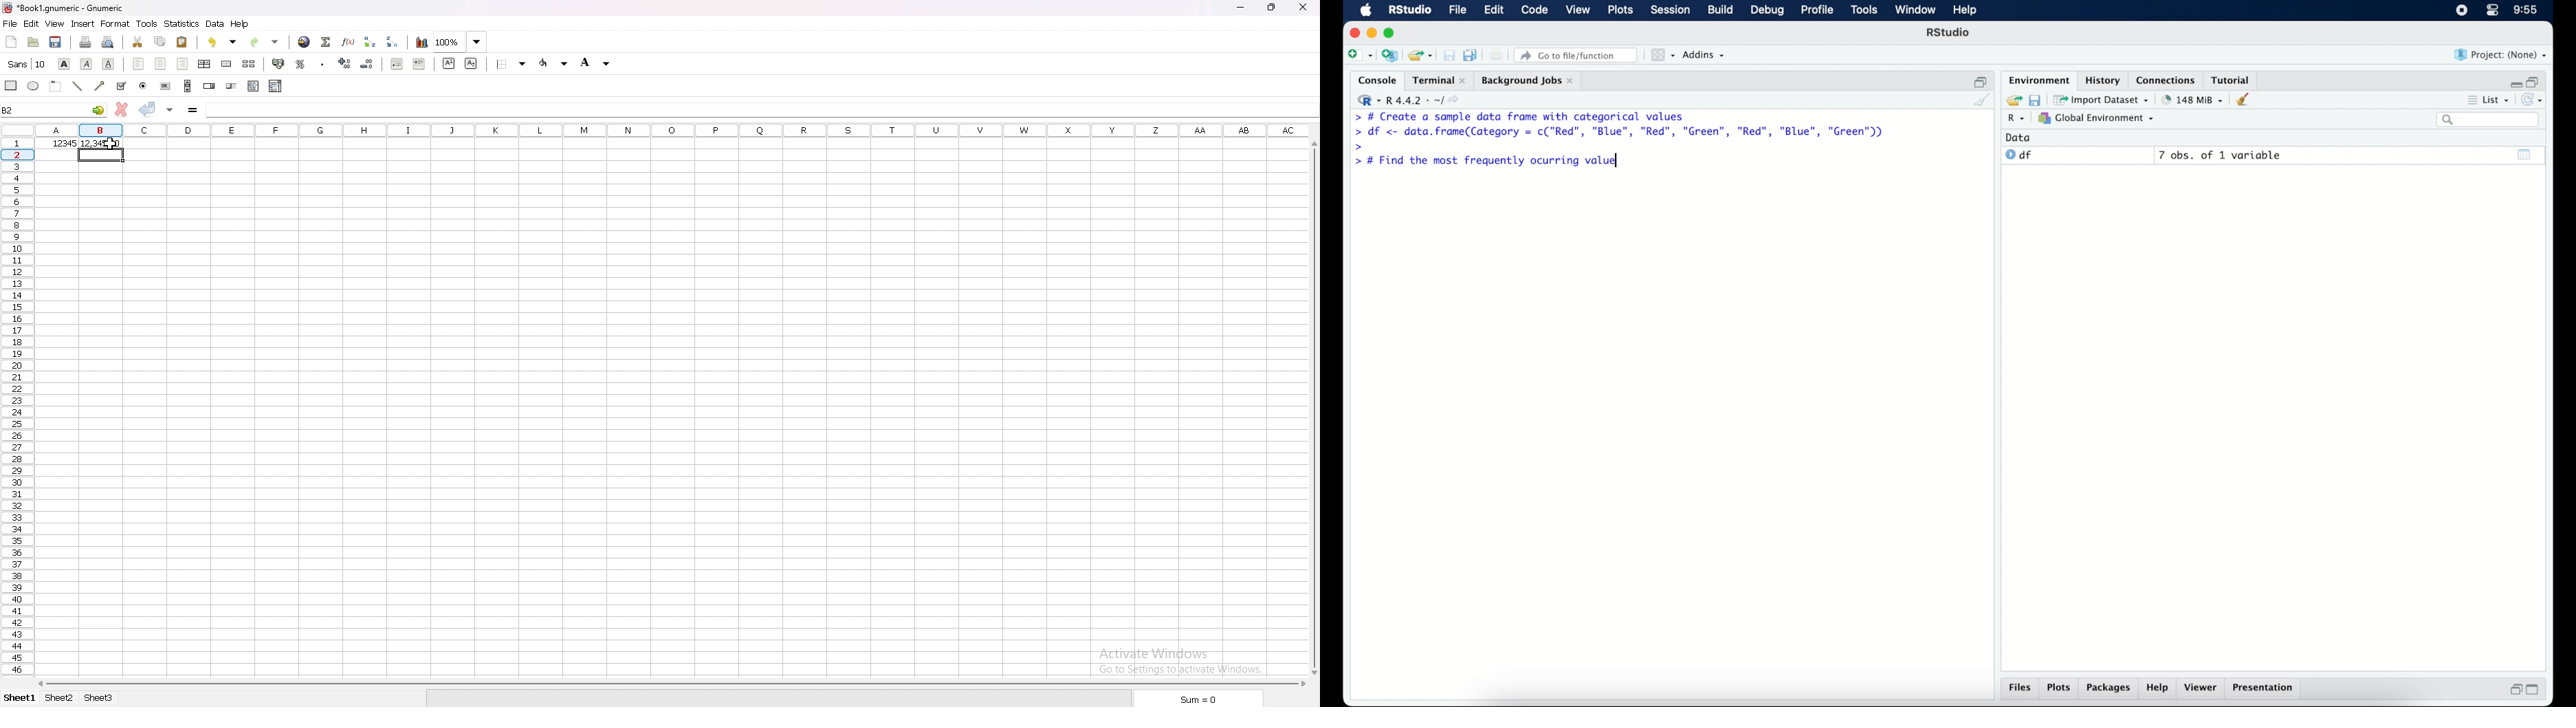  I want to click on output, so click(100, 144).